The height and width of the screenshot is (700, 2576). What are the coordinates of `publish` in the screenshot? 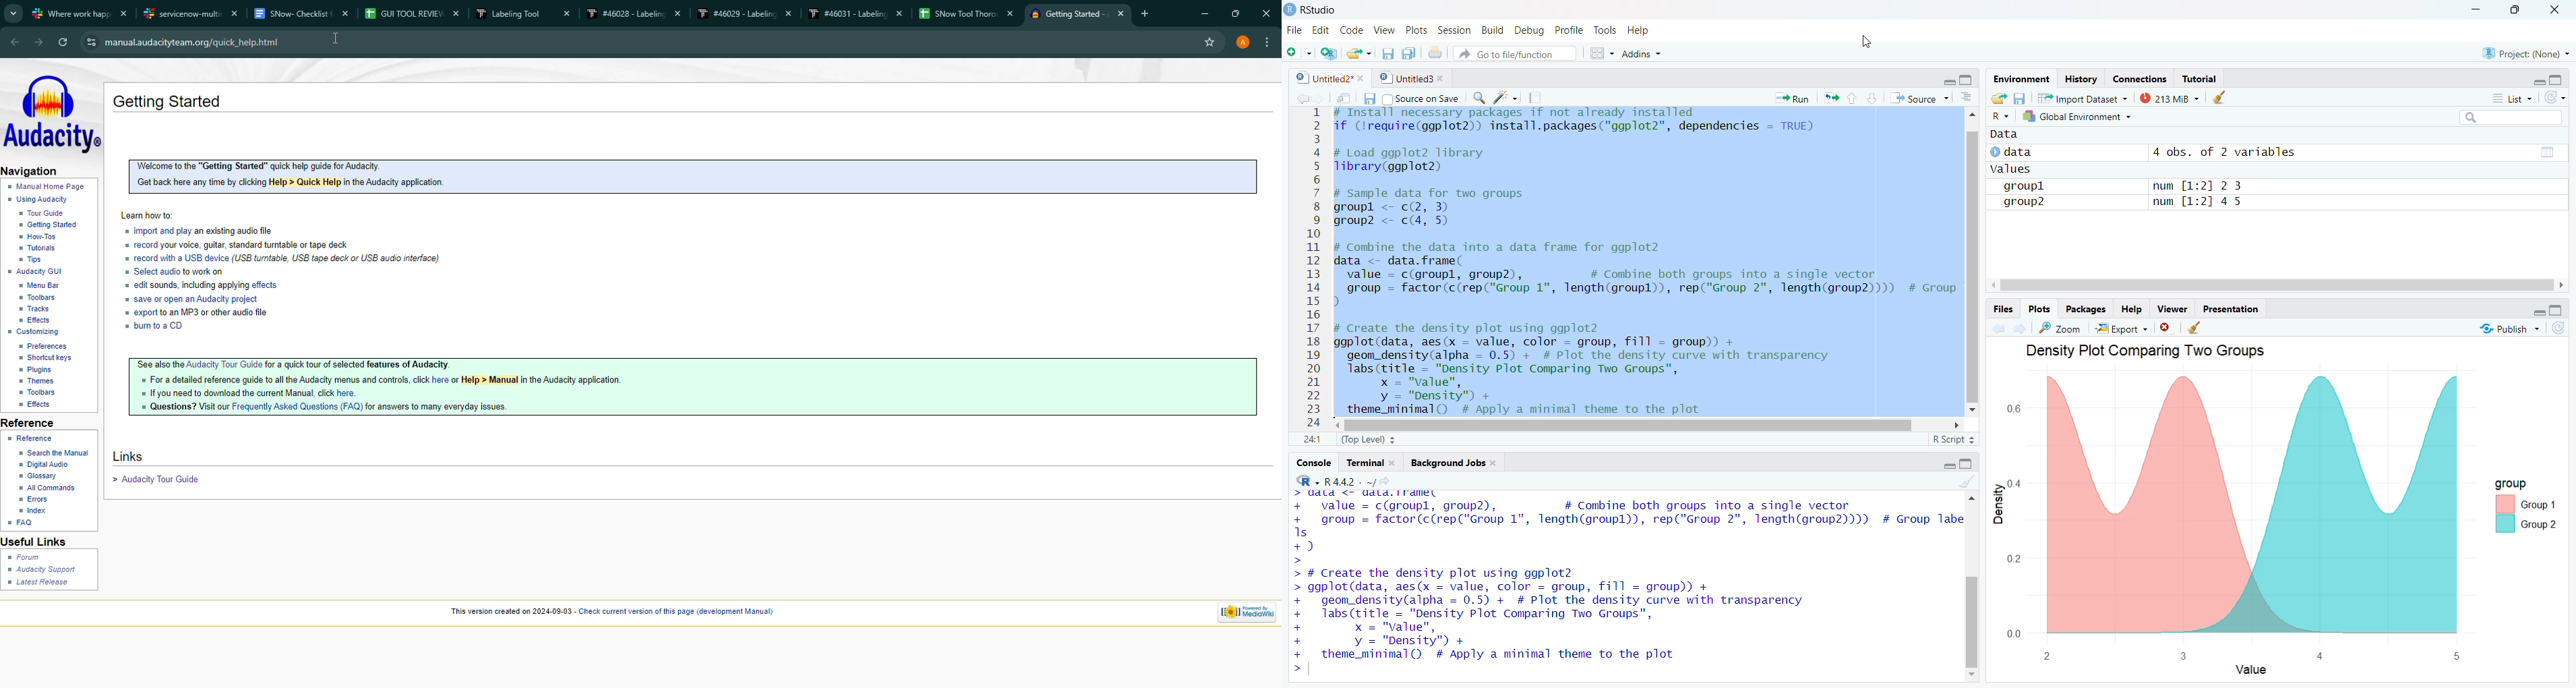 It's located at (2509, 331).